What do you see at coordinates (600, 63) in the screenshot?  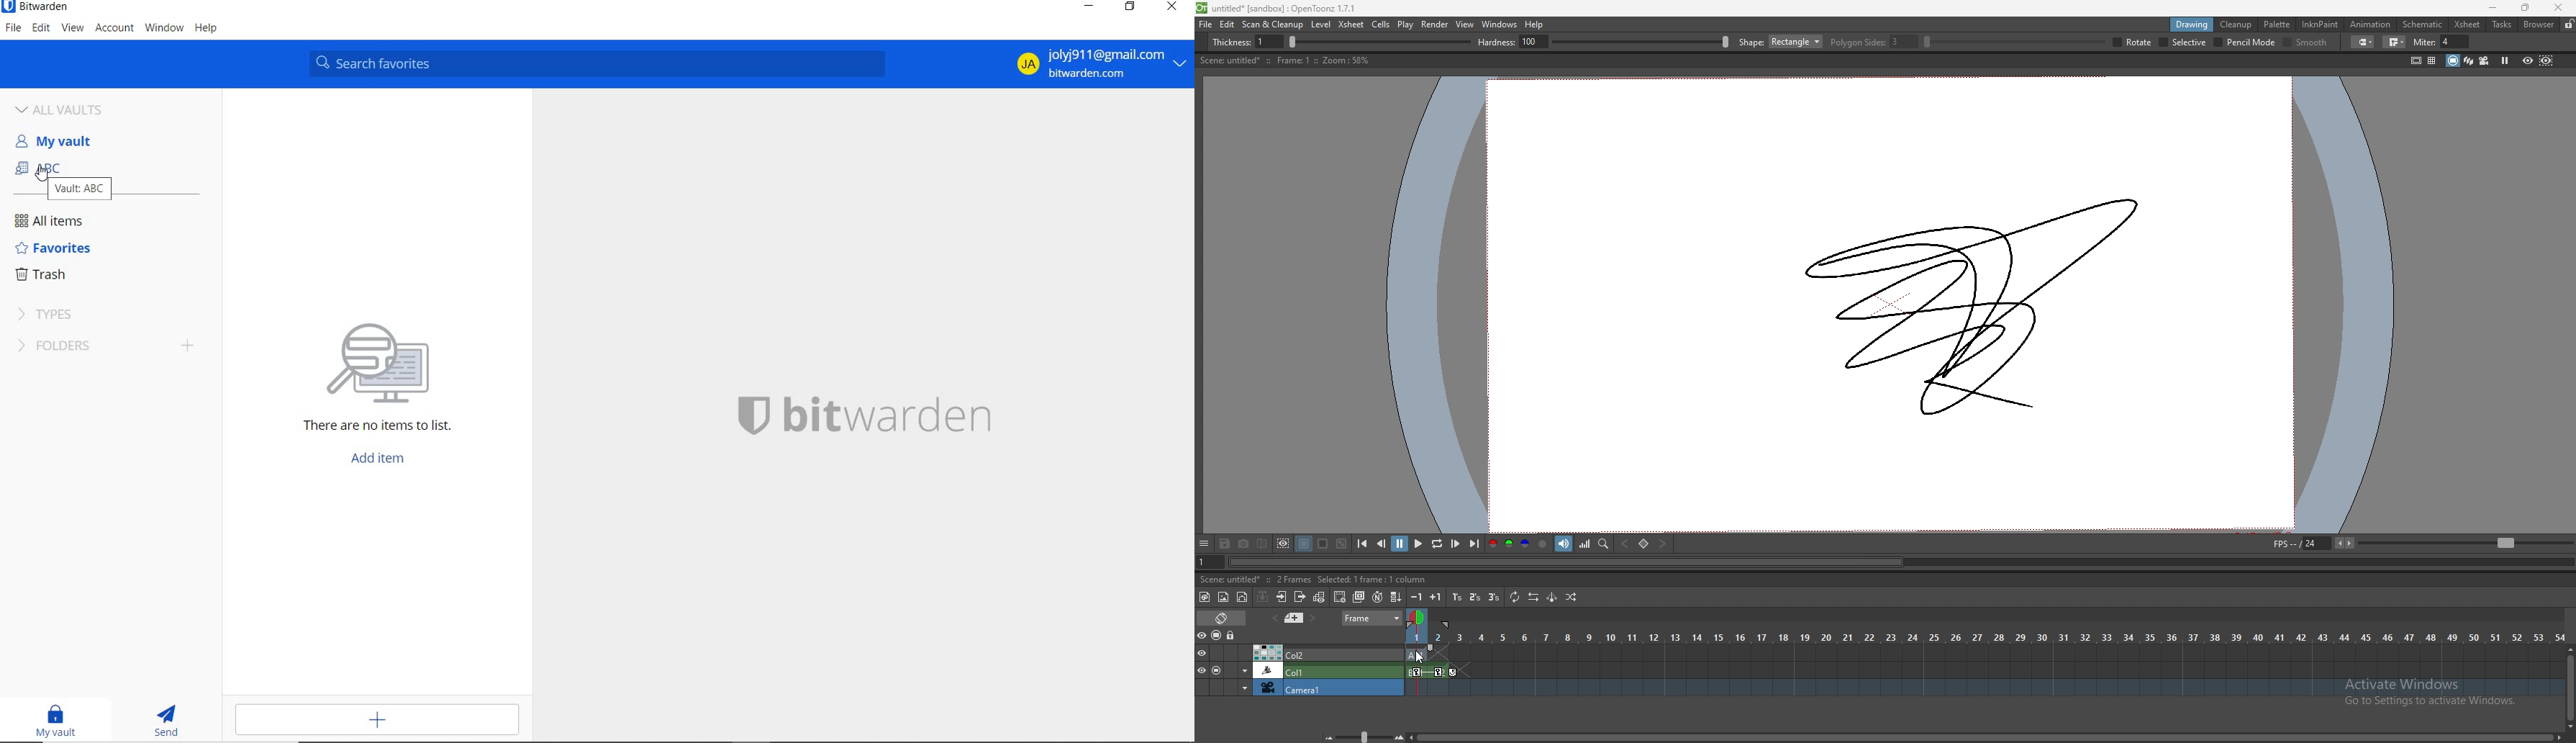 I see `SEARCH FAVORITES` at bounding box center [600, 63].